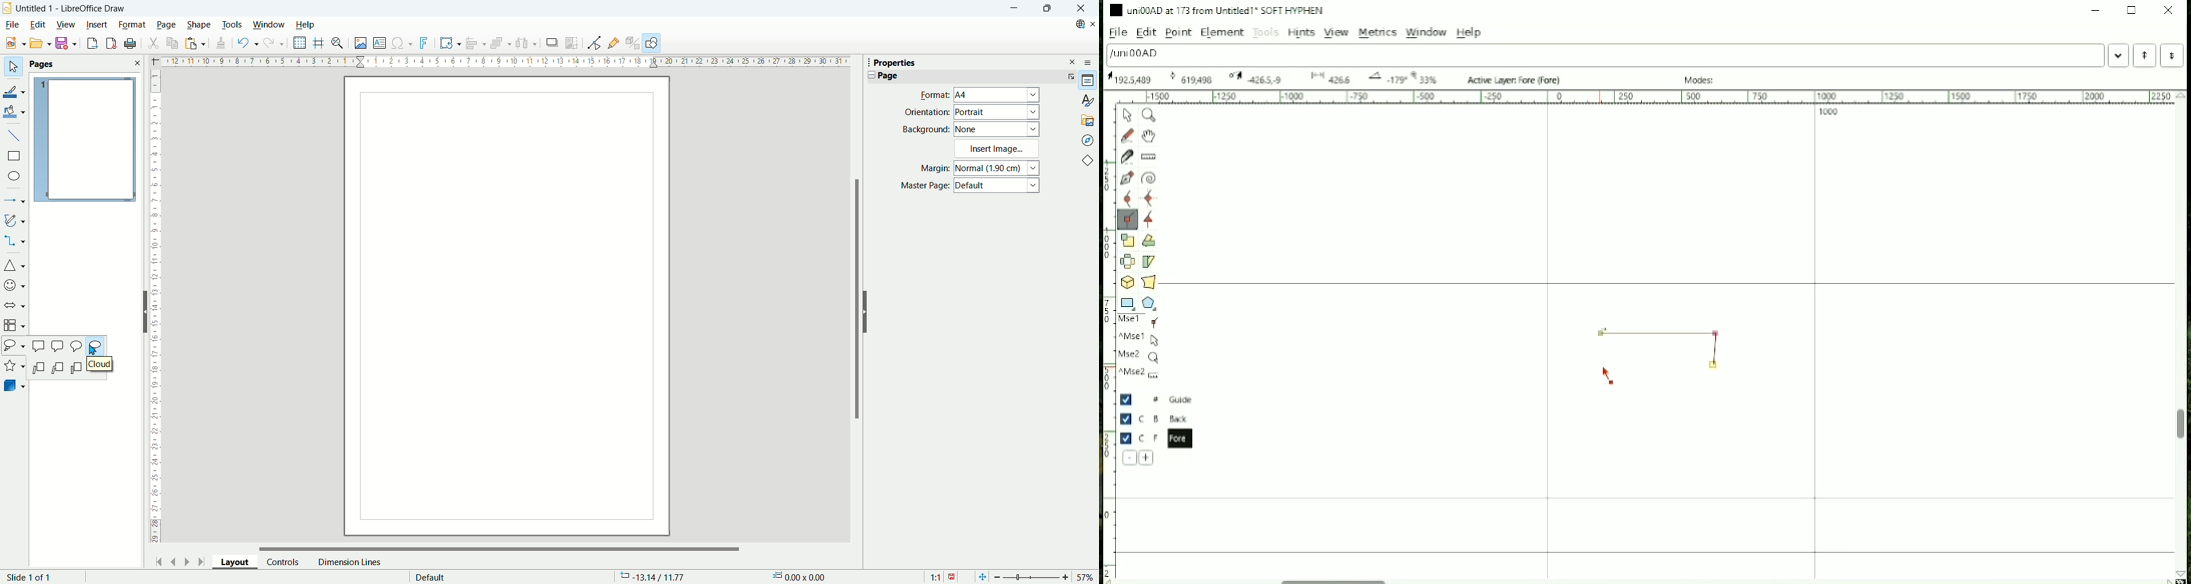 Image resolution: width=2212 pixels, height=588 pixels. I want to click on save, so click(66, 44).